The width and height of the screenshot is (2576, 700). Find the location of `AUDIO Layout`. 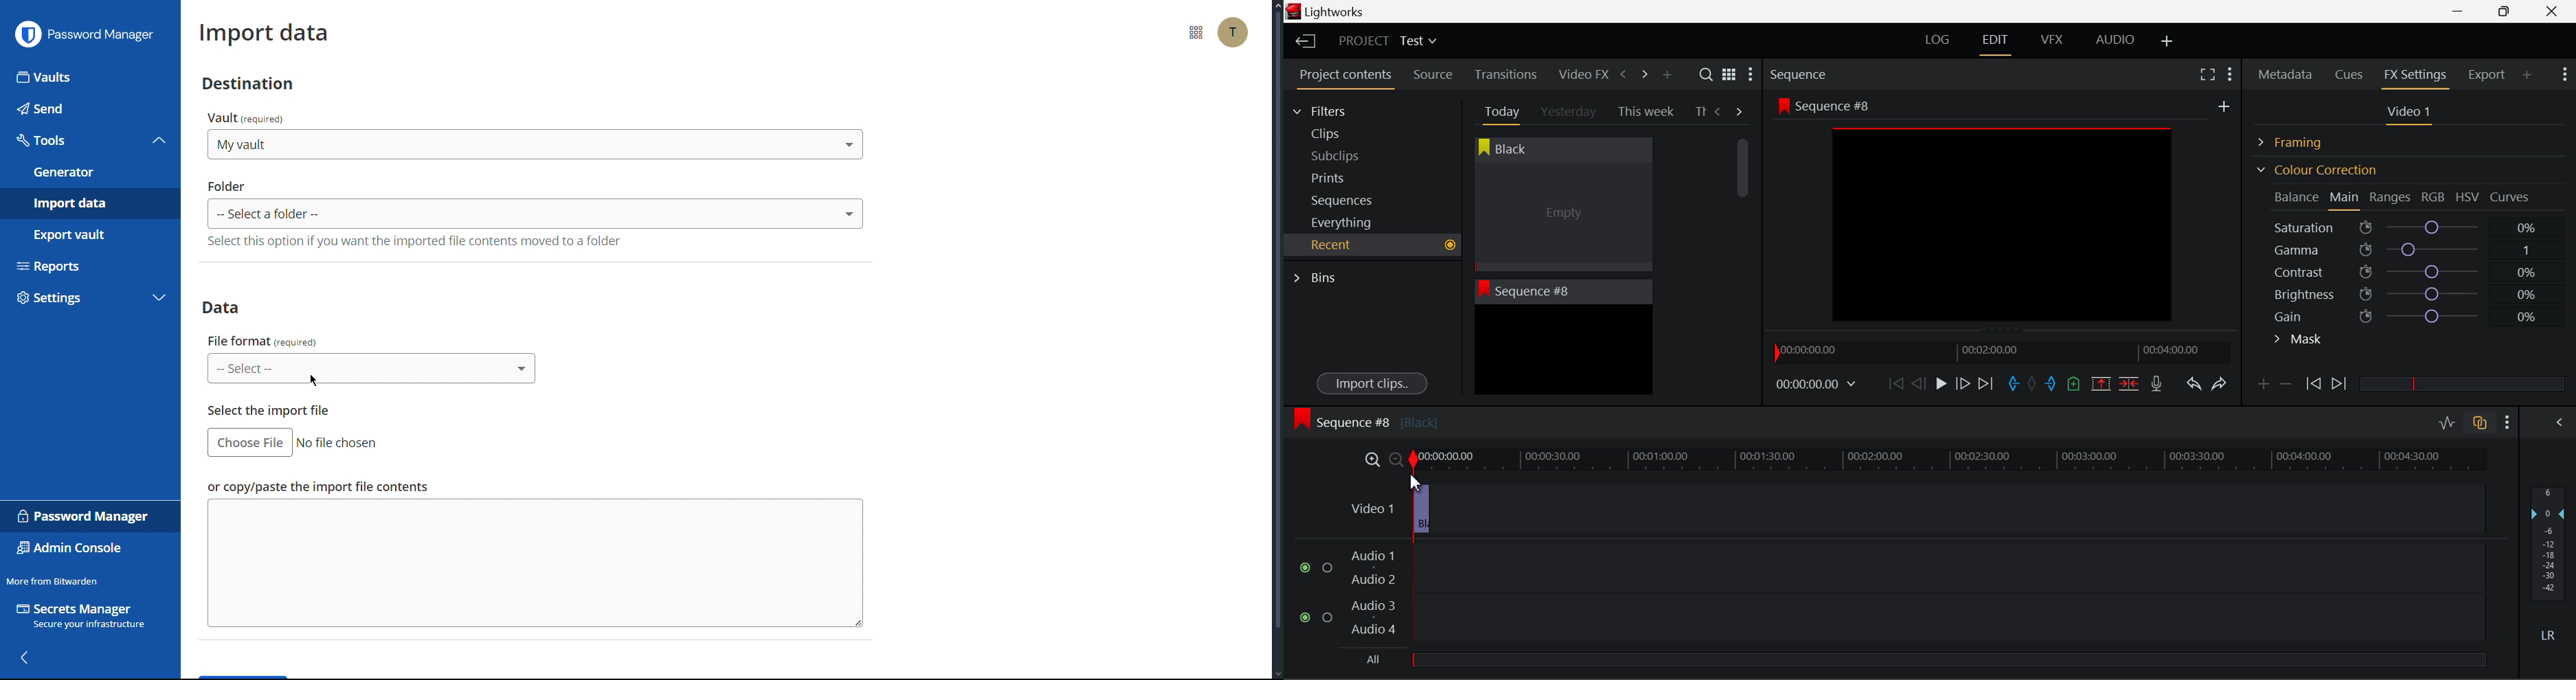

AUDIO Layout is located at coordinates (2115, 39).